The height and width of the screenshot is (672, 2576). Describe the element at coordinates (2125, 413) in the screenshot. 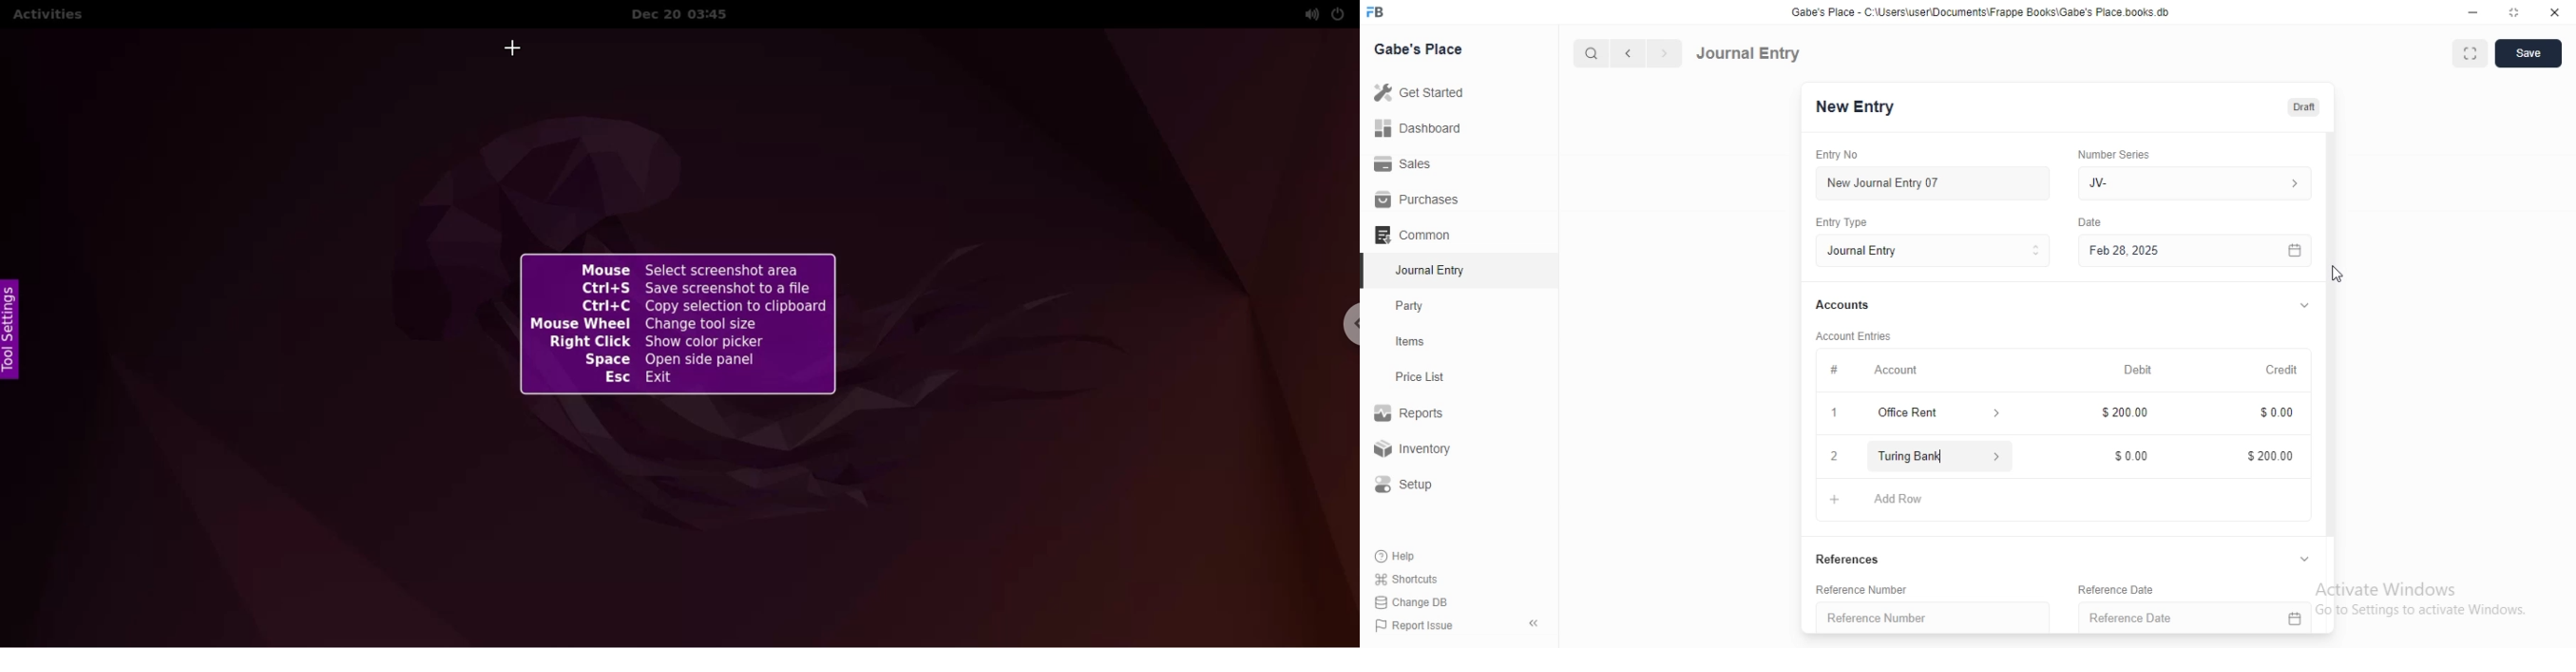

I see `200` at that location.